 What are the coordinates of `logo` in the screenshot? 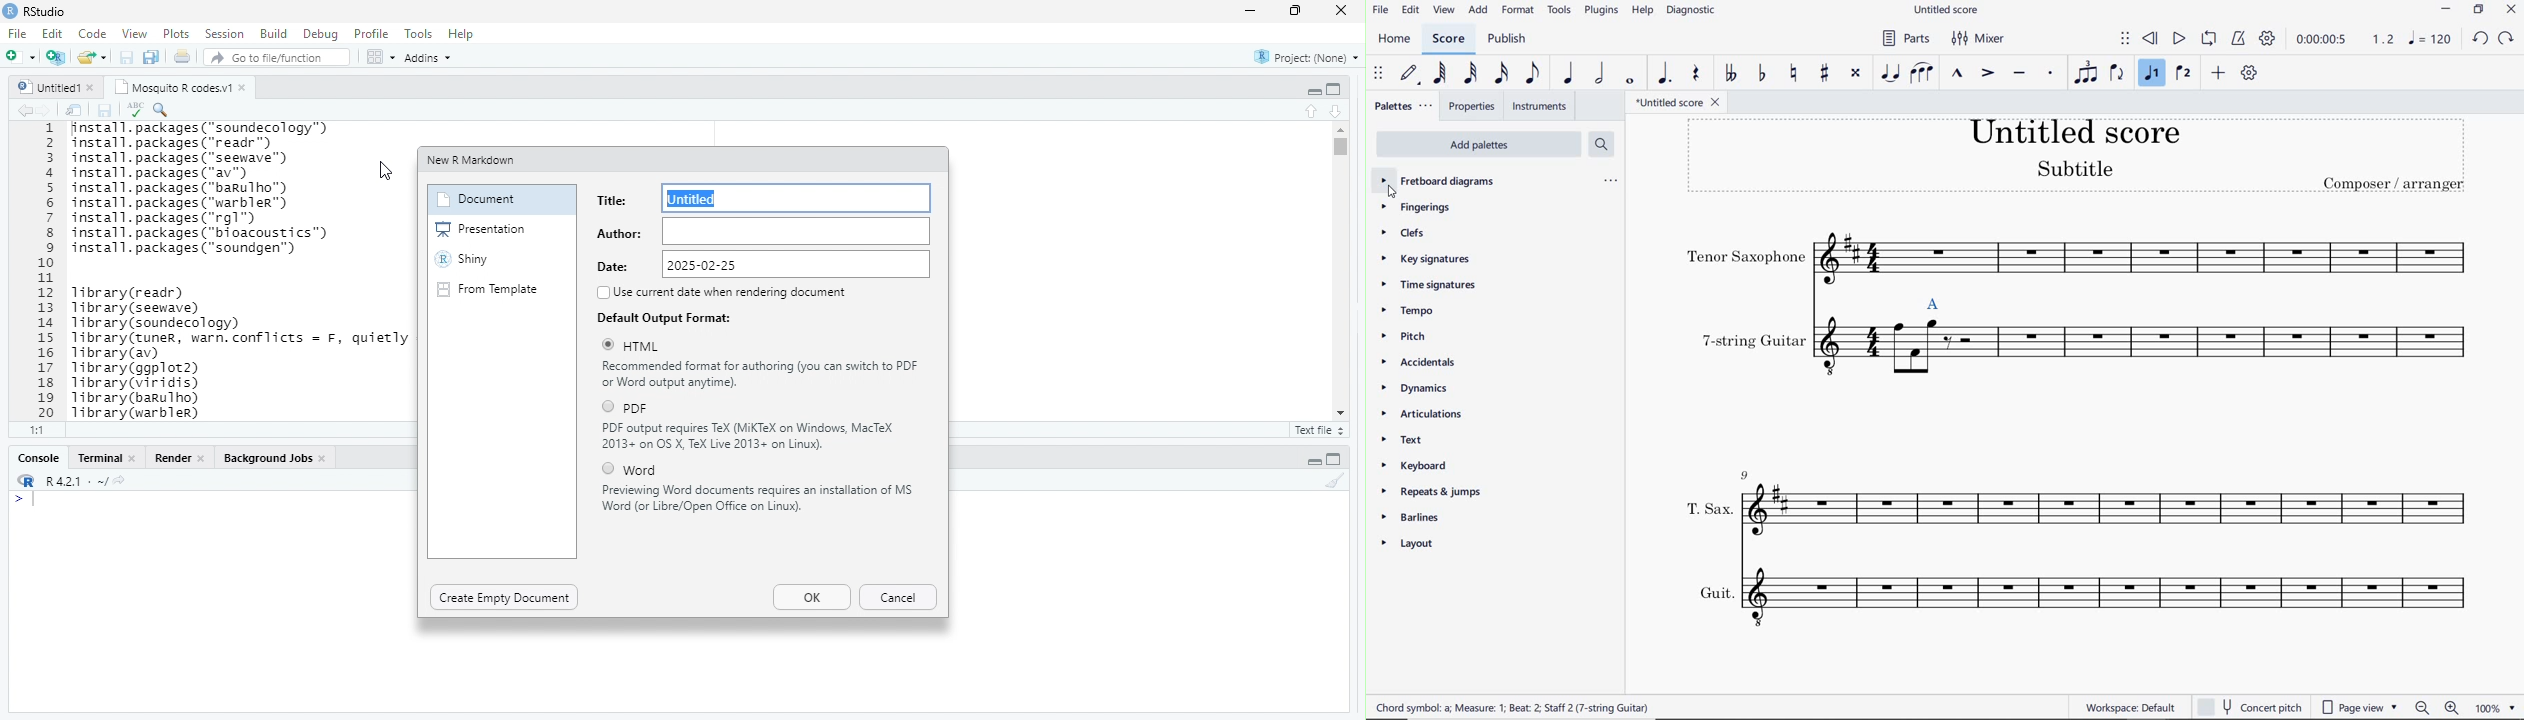 It's located at (11, 10).